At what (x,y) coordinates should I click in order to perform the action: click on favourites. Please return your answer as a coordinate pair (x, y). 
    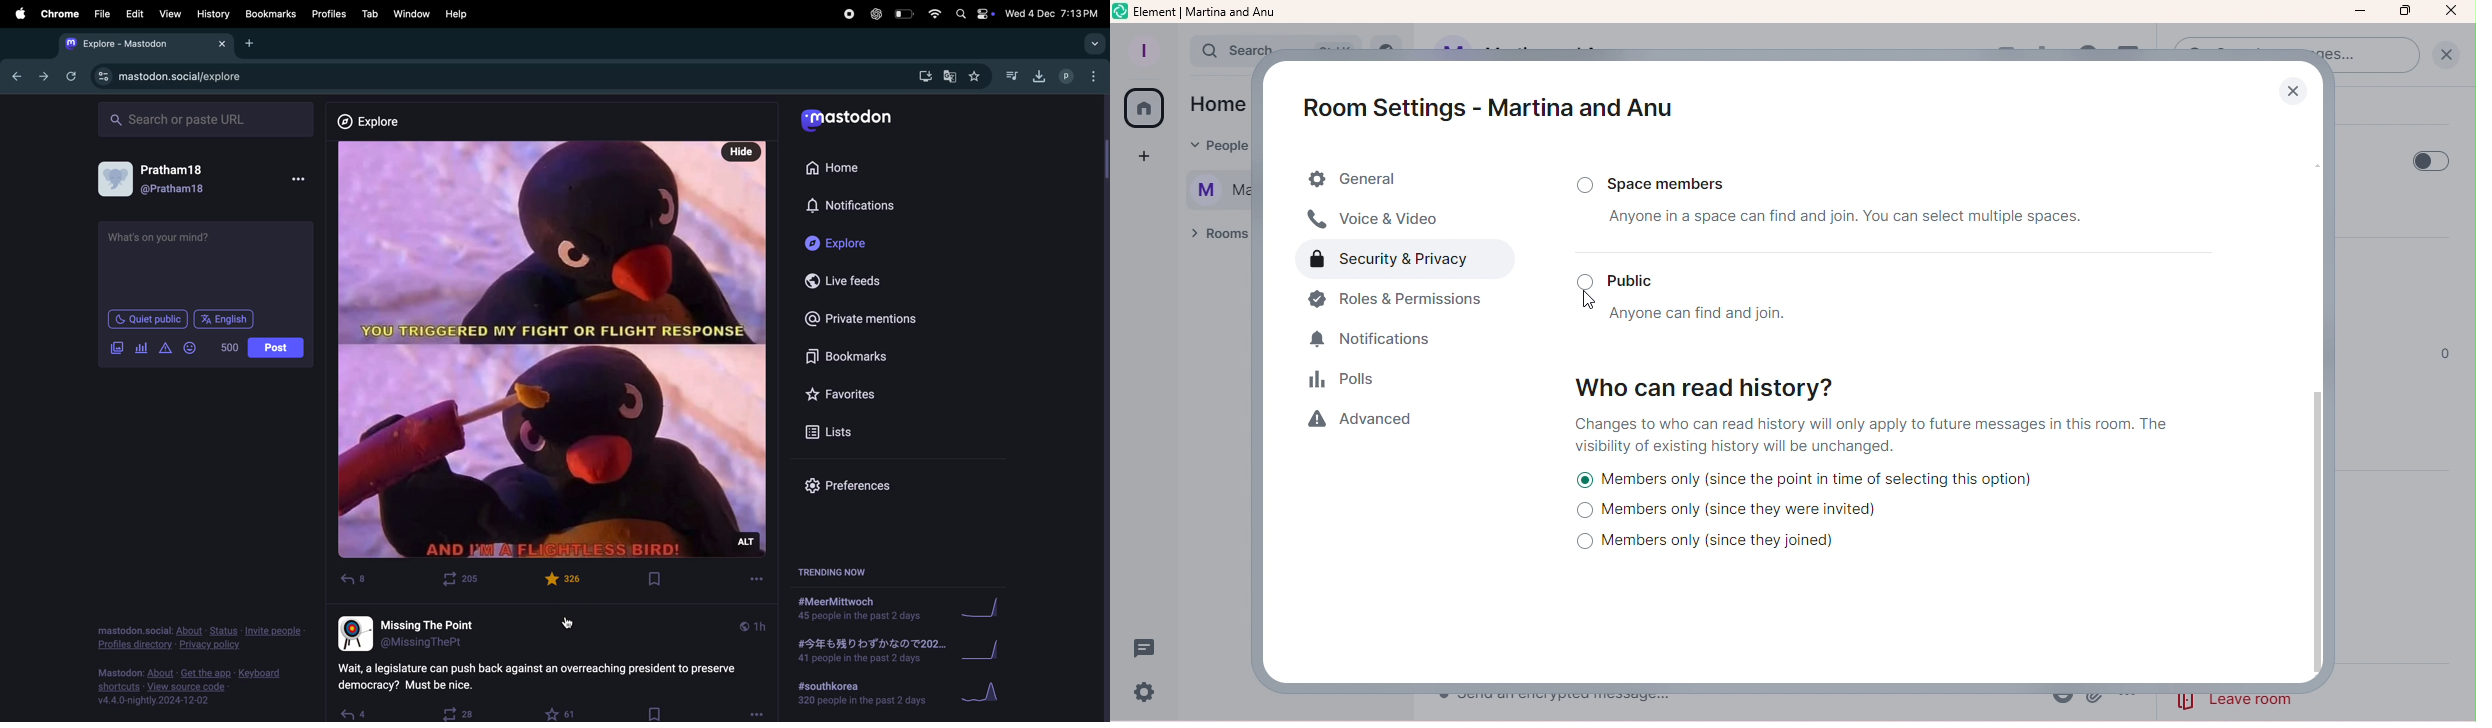
    Looking at the image, I should click on (974, 76).